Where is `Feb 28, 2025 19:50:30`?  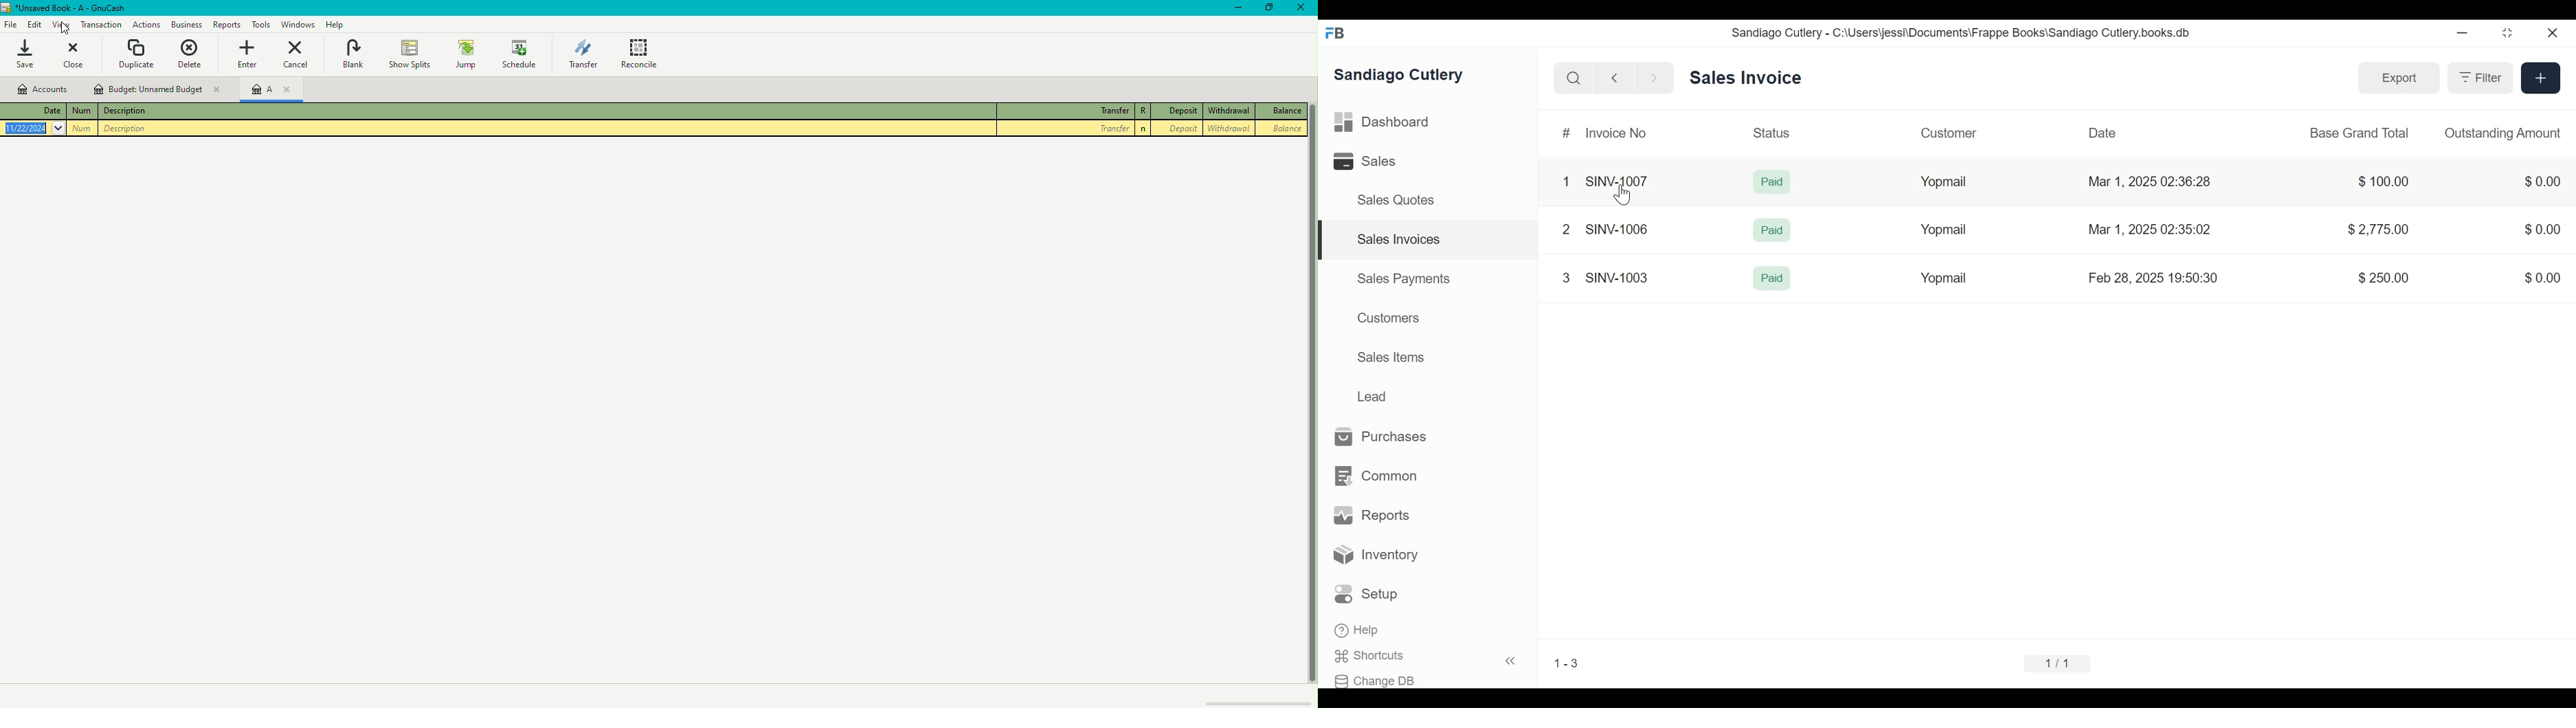
Feb 28, 2025 19:50:30 is located at coordinates (2153, 277).